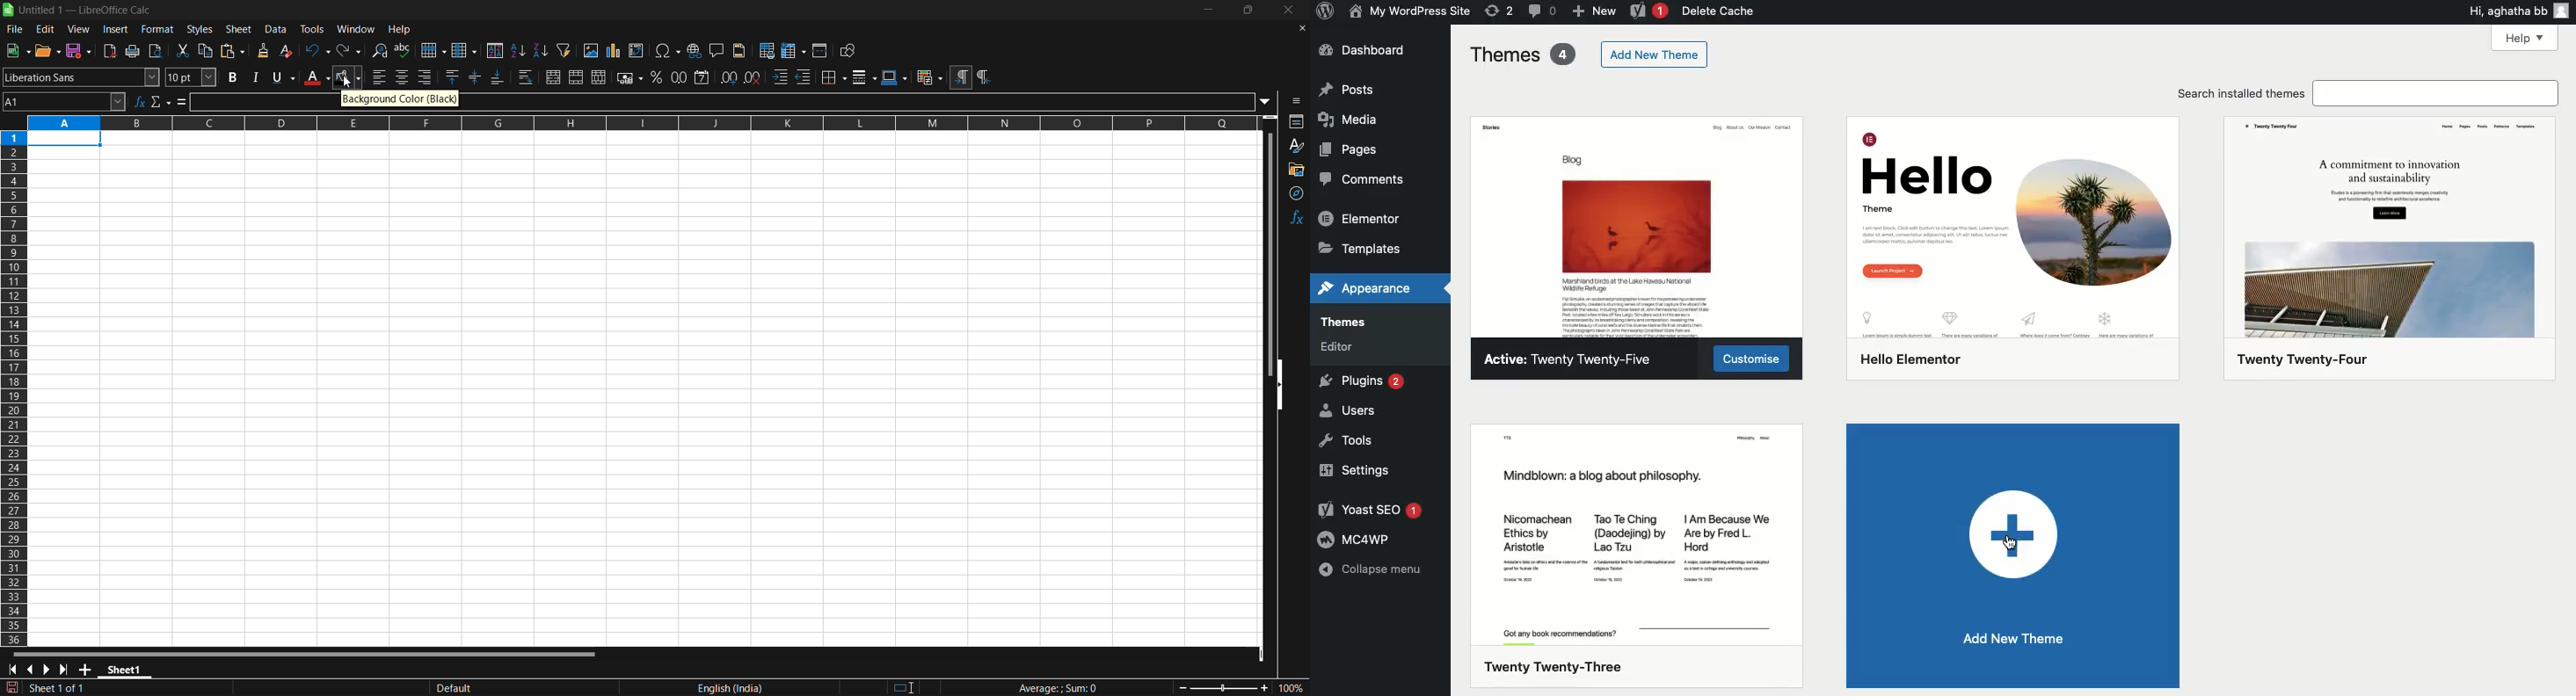  What do you see at coordinates (1293, 102) in the screenshot?
I see `sidebar settings` at bounding box center [1293, 102].